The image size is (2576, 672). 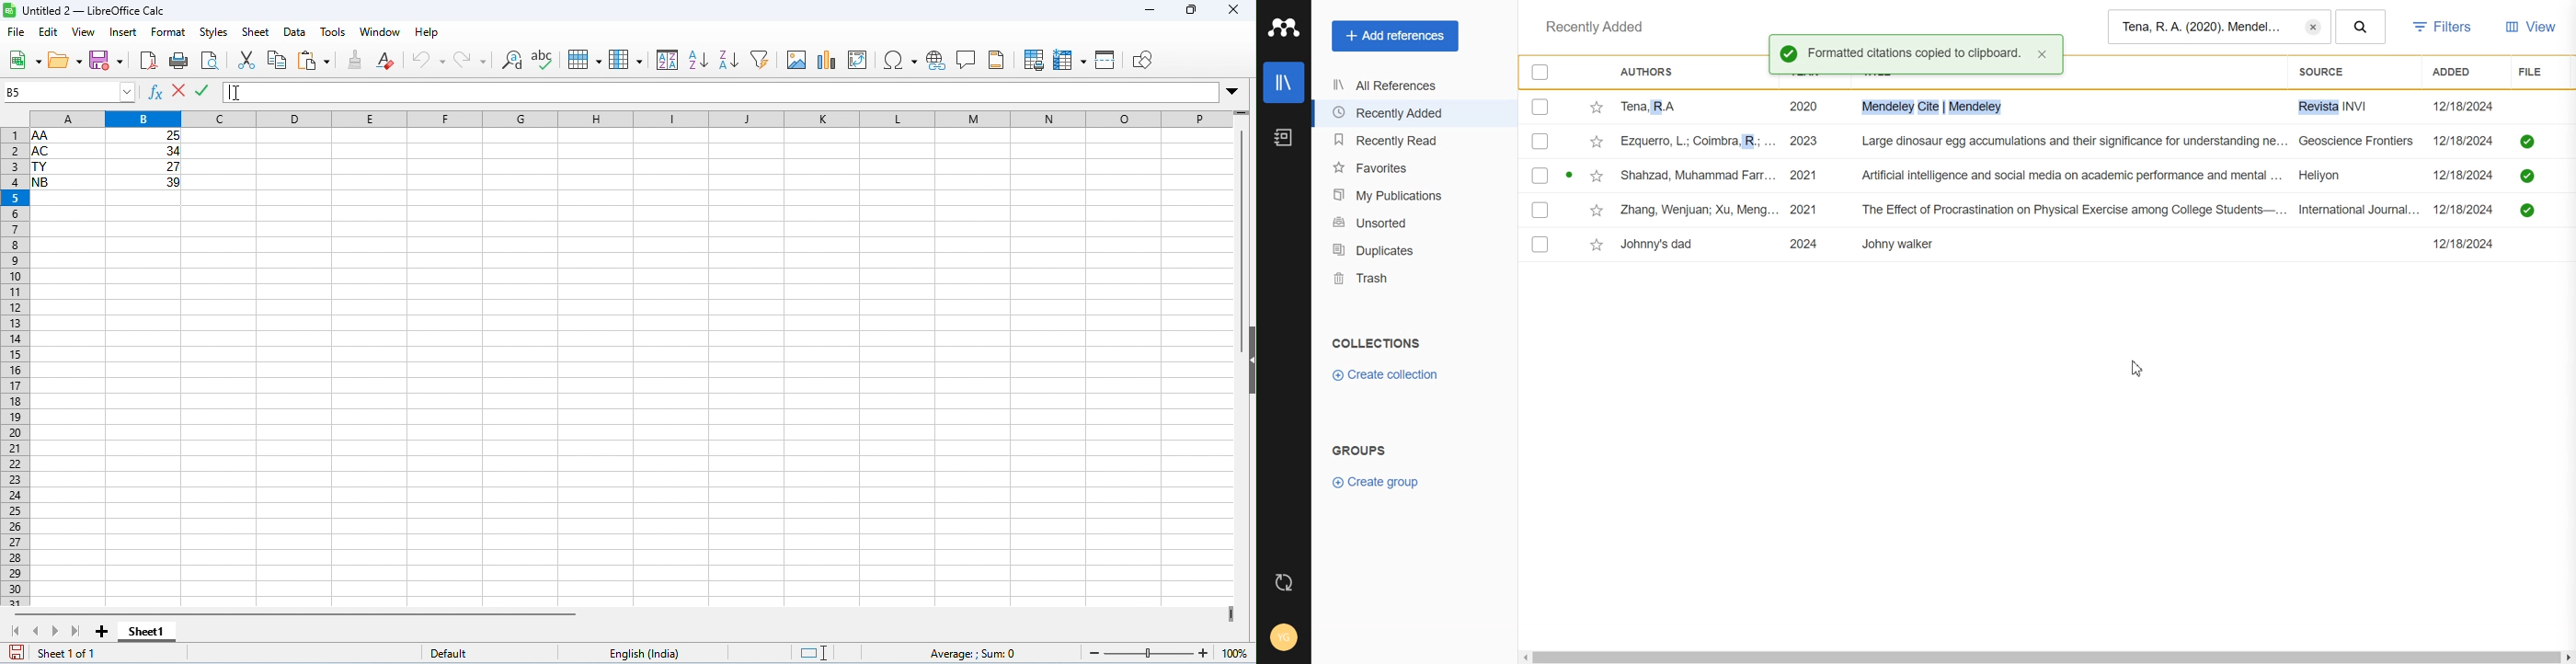 What do you see at coordinates (157, 635) in the screenshot?
I see `sheet1` at bounding box center [157, 635].